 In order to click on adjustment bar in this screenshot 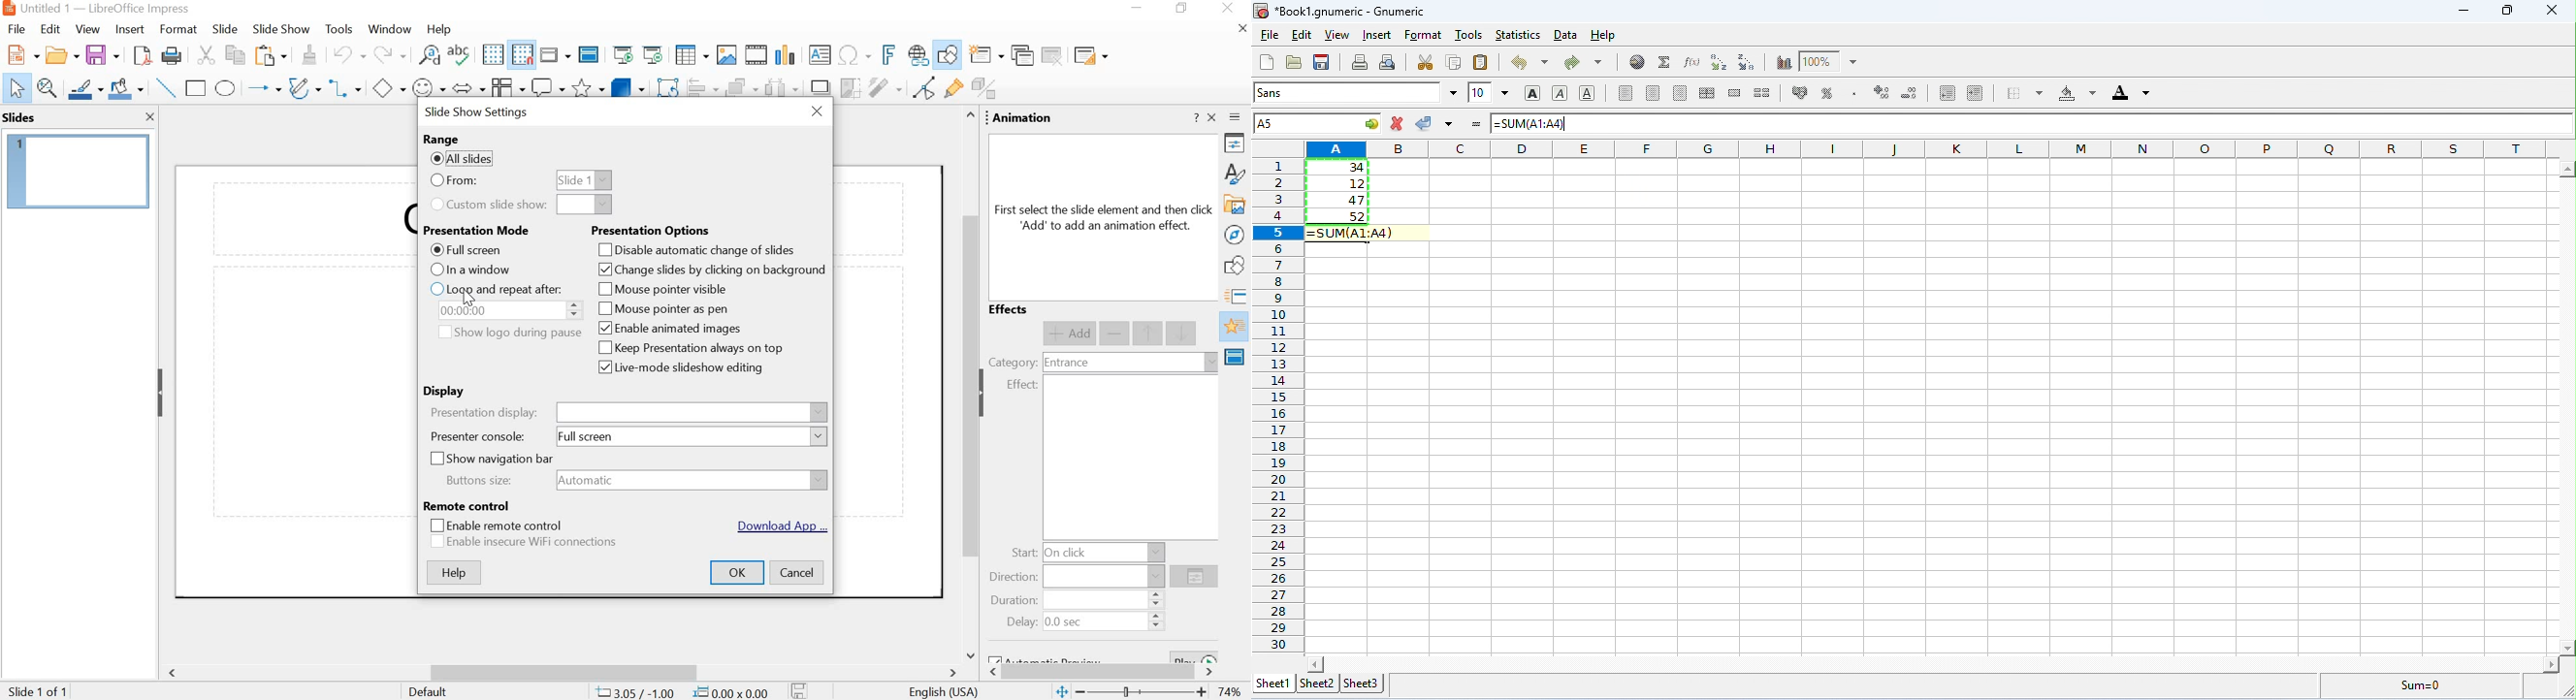, I will do `click(1144, 693)`.